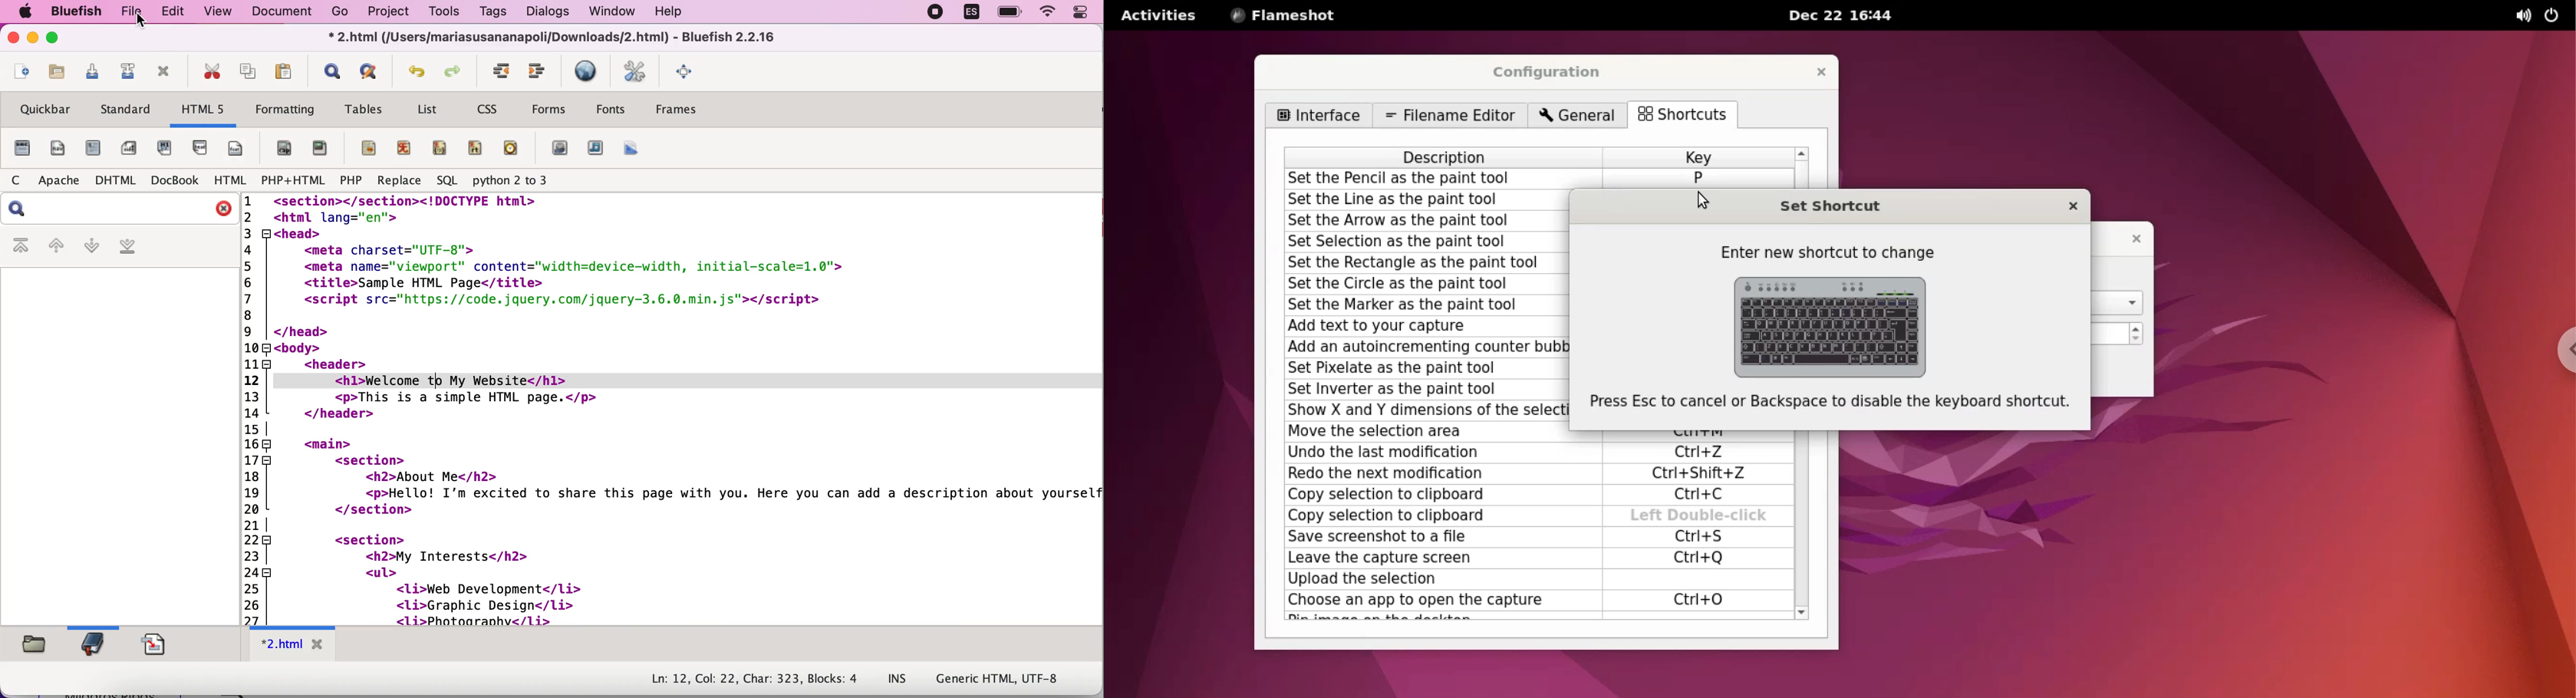 The width and height of the screenshot is (2576, 700). Describe the element at coordinates (1447, 157) in the screenshot. I see `description ` at that location.